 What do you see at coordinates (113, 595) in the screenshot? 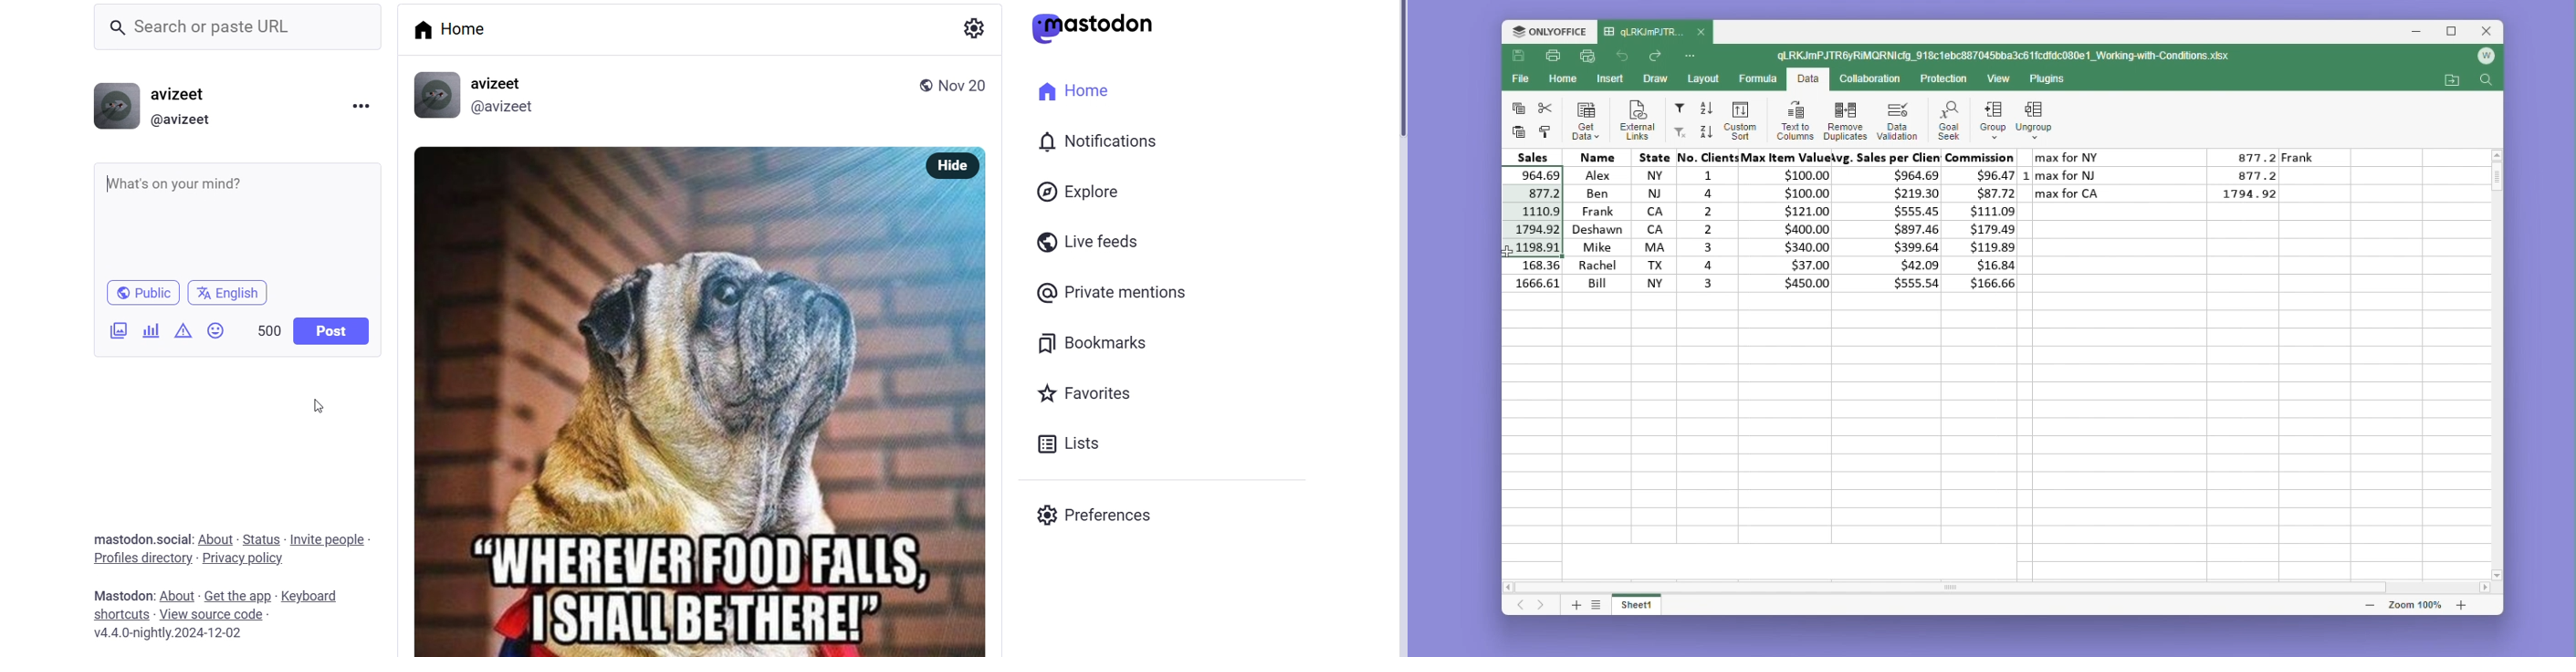
I see `text` at bounding box center [113, 595].